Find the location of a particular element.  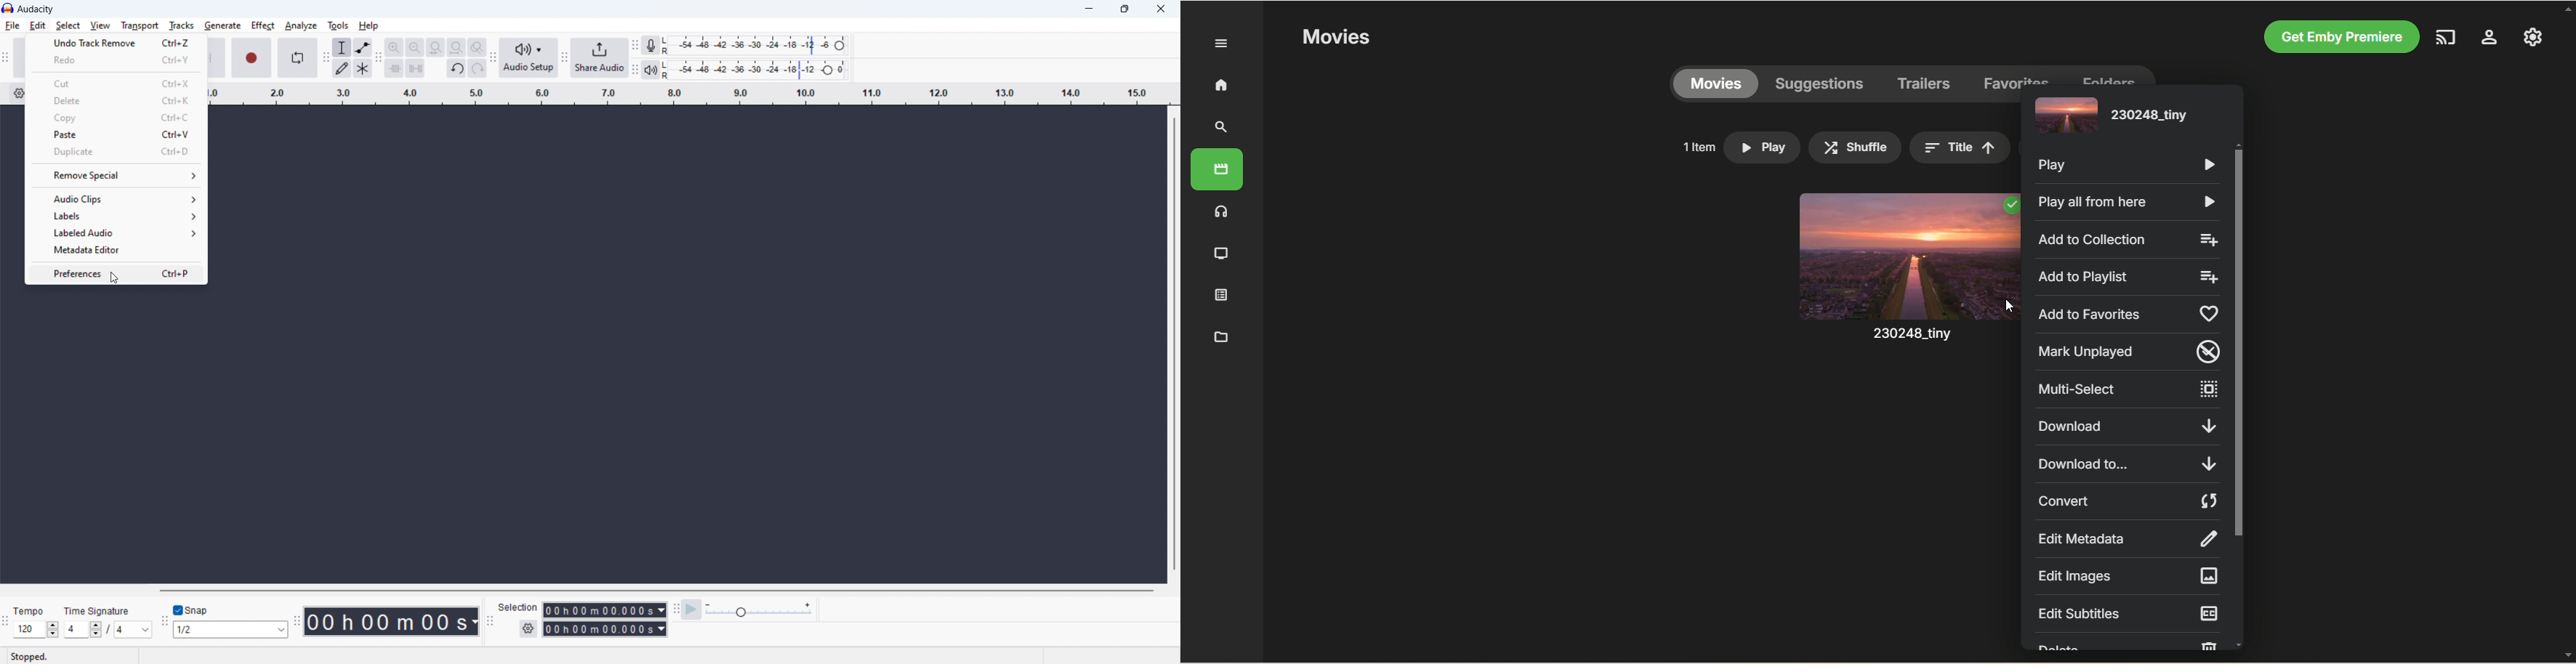

toggle zoom is located at coordinates (477, 47).